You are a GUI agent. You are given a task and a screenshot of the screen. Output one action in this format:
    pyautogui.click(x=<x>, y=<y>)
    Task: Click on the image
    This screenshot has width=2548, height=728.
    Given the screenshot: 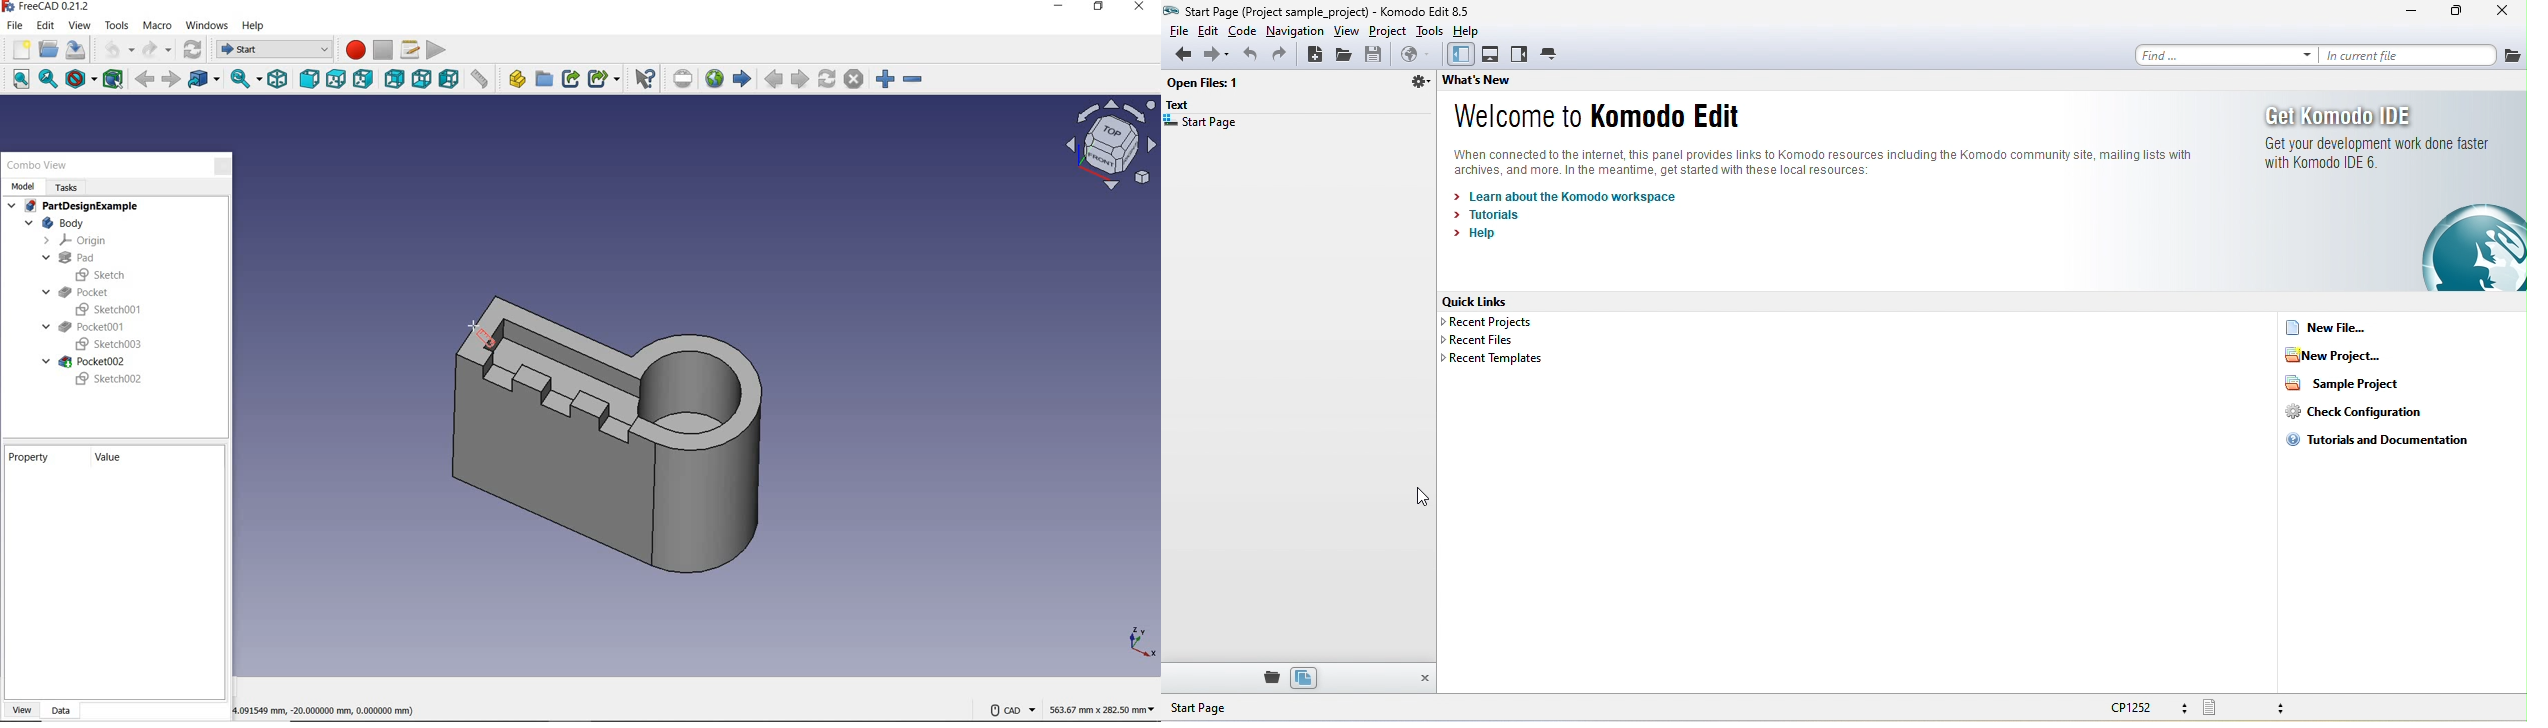 What is the action you would take?
    pyautogui.click(x=2473, y=248)
    